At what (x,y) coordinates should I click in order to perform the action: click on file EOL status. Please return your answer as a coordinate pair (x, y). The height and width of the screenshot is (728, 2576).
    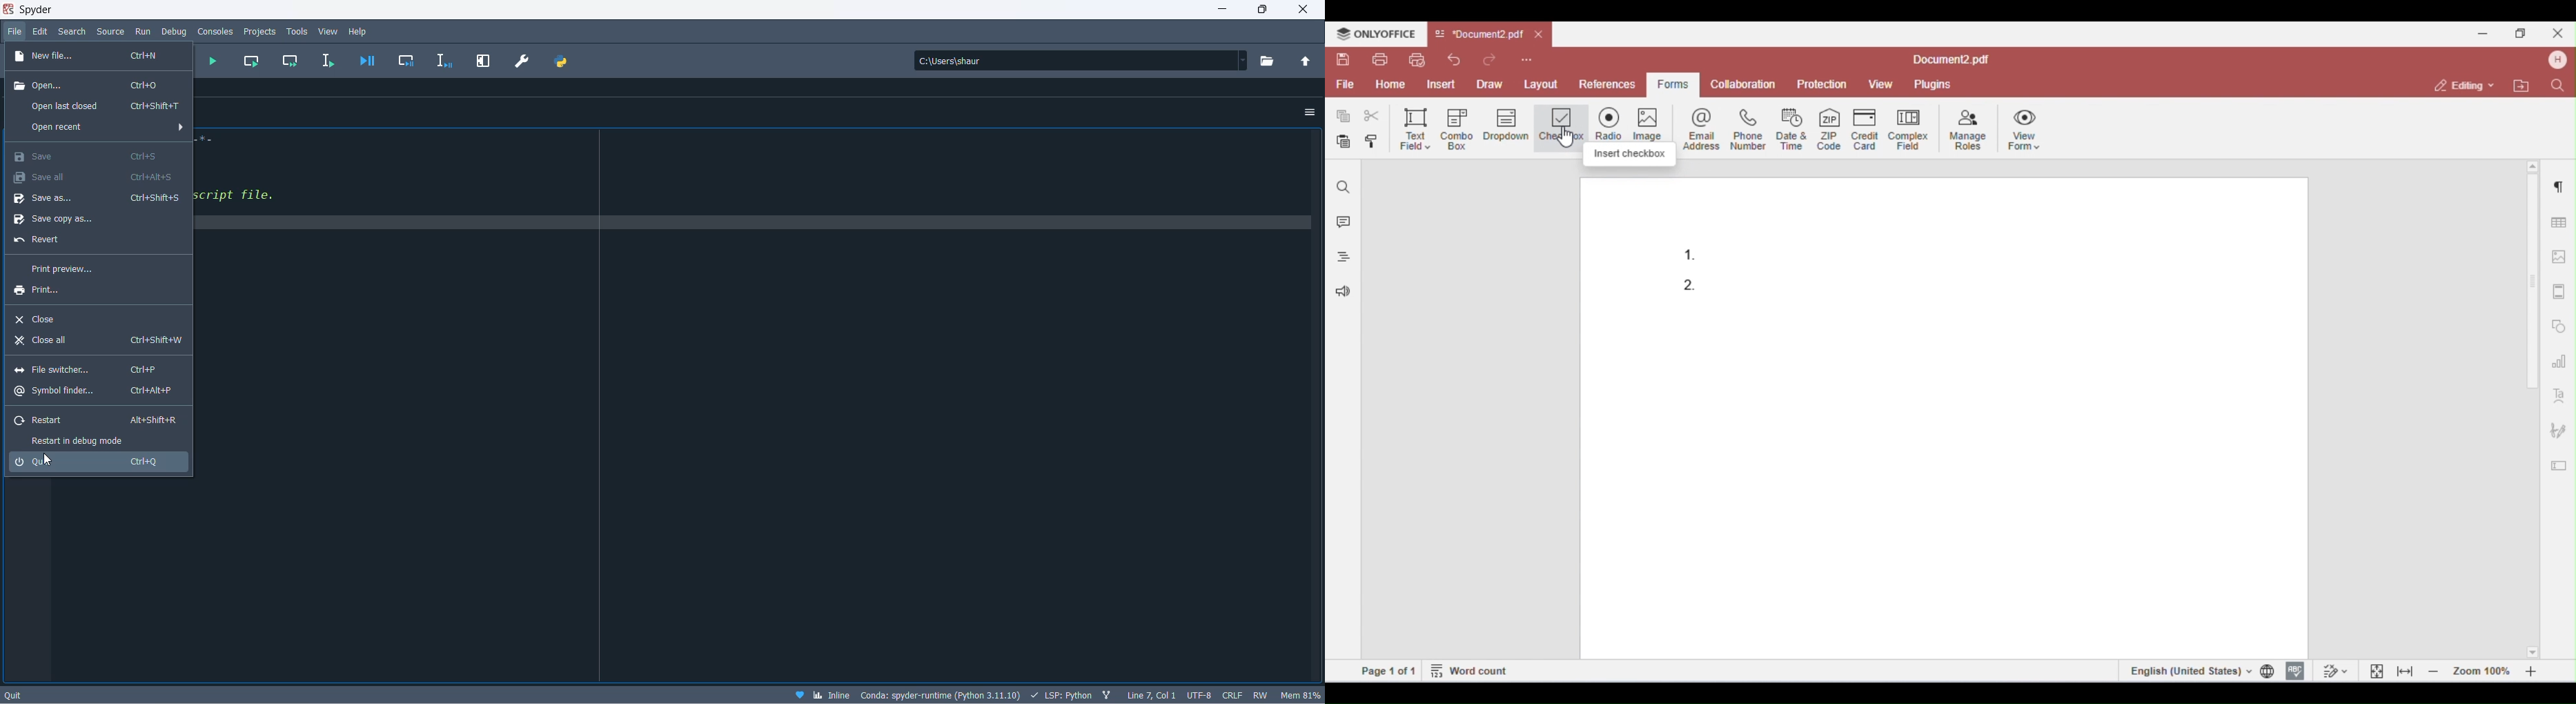
    Looking at the image, I should click on (1232, 694).